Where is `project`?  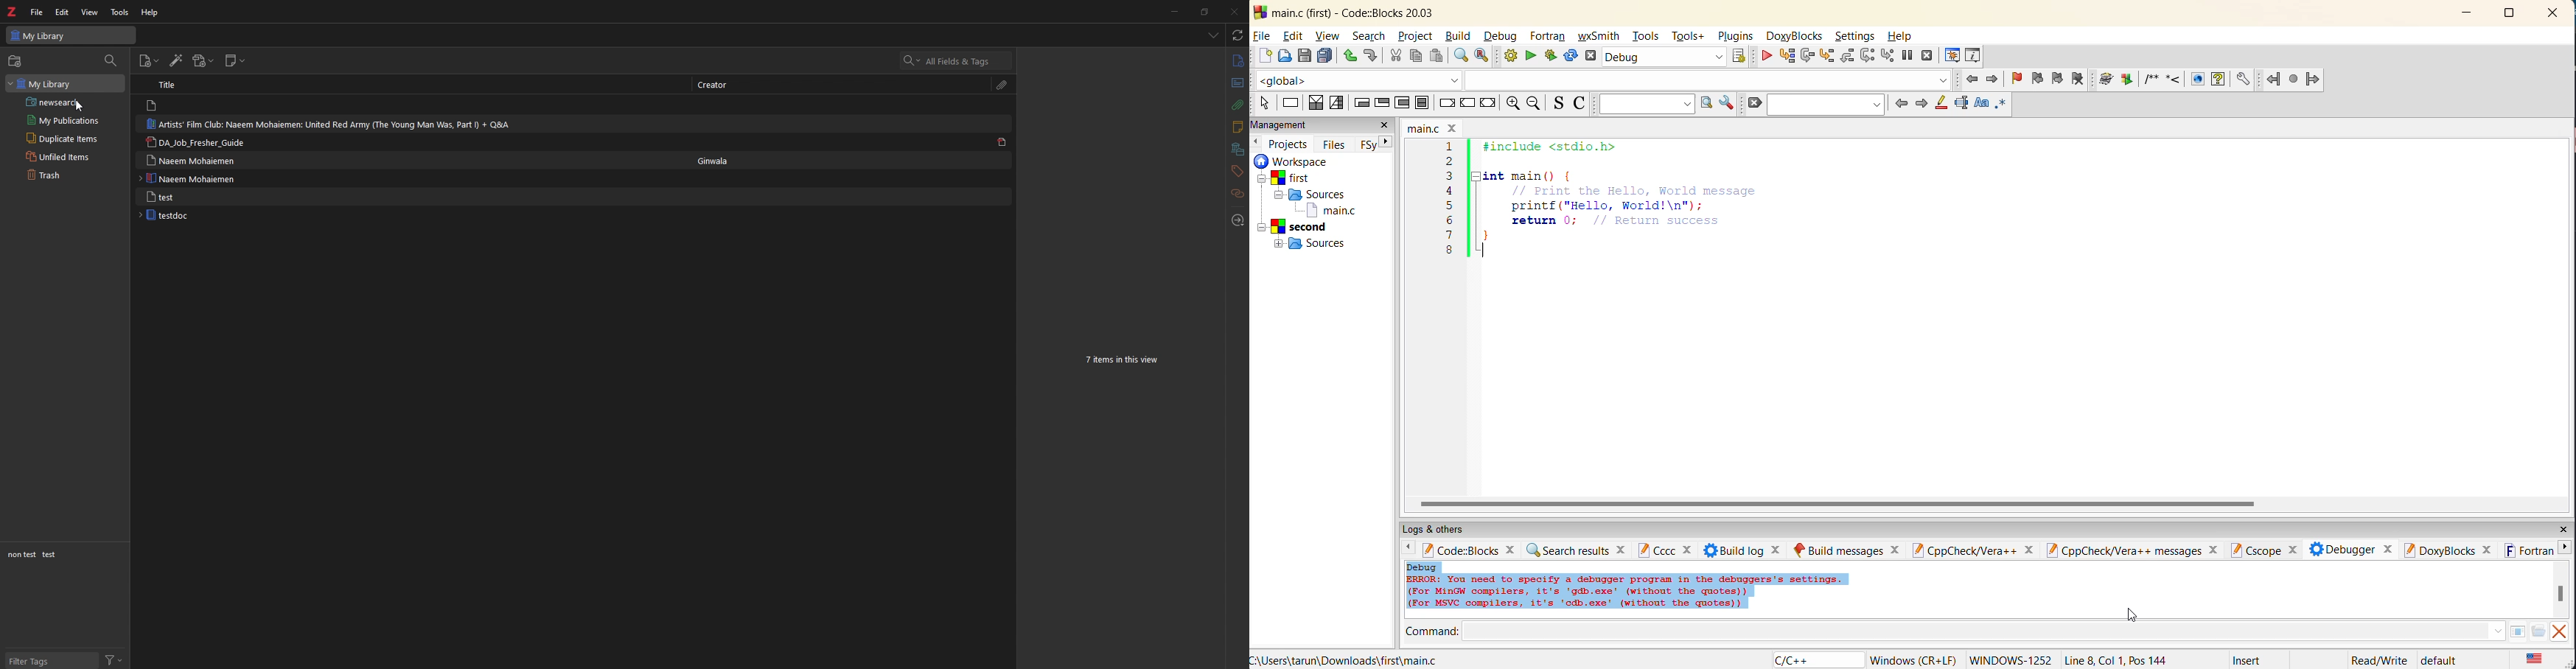
project is located at coordinates (1416, 38).